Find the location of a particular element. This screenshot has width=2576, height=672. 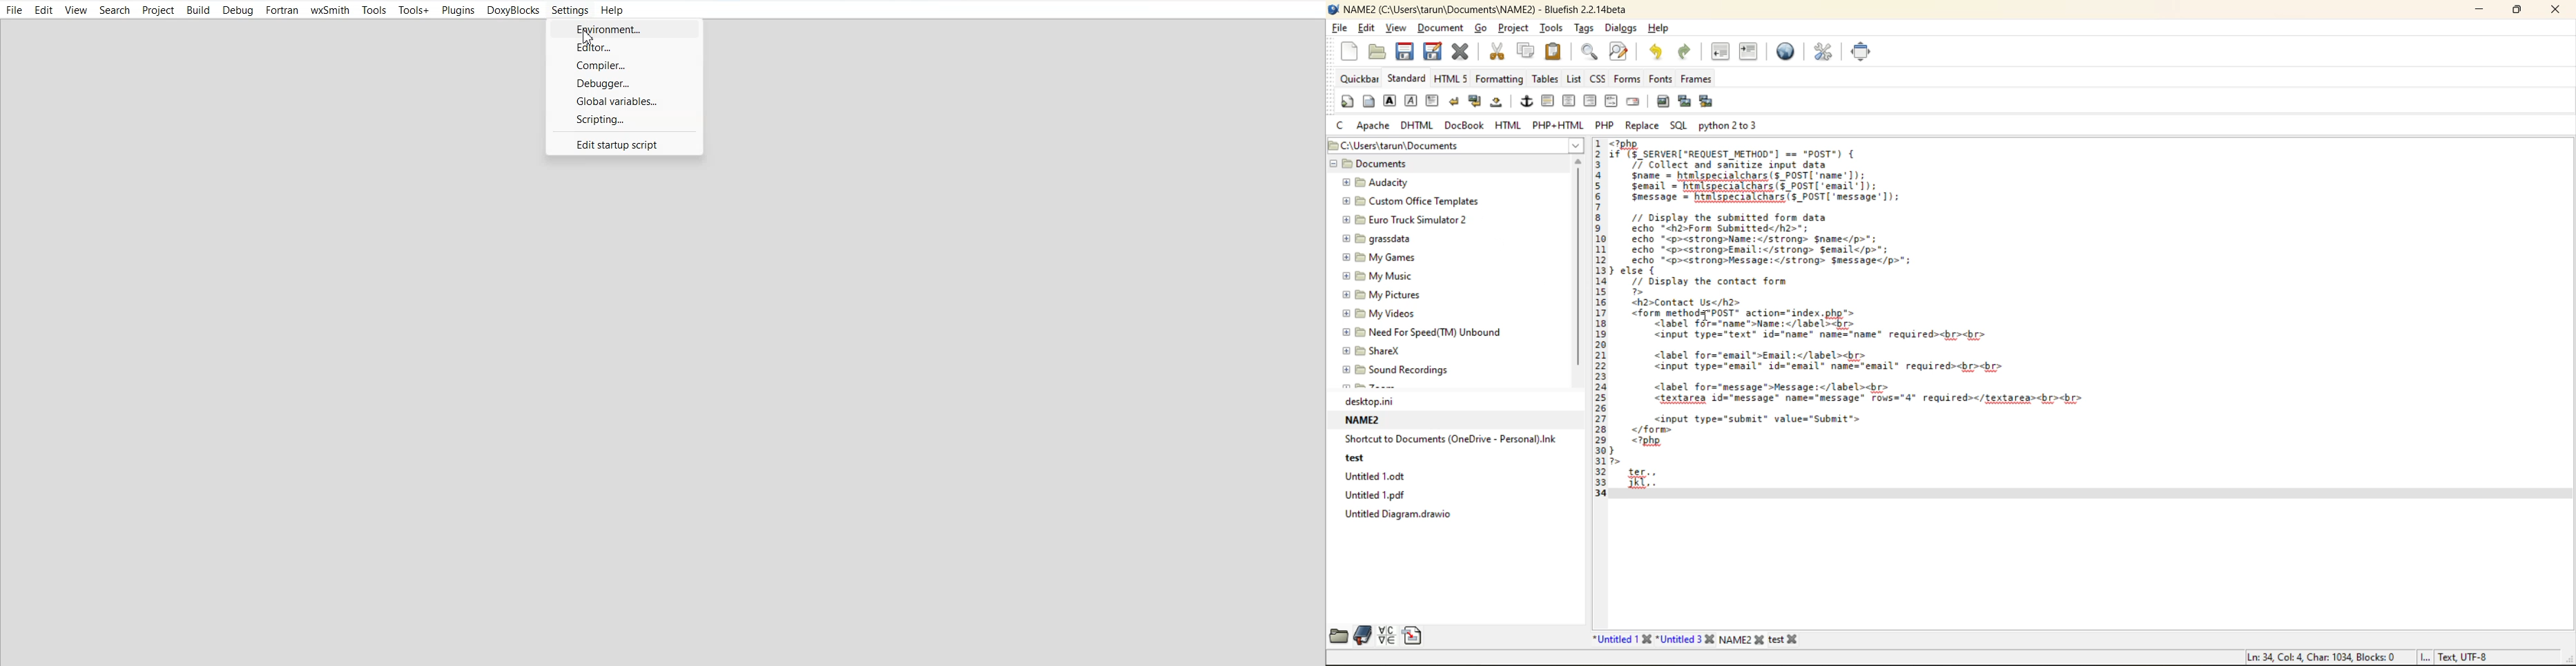

view is located at coordinates (1397, 27).